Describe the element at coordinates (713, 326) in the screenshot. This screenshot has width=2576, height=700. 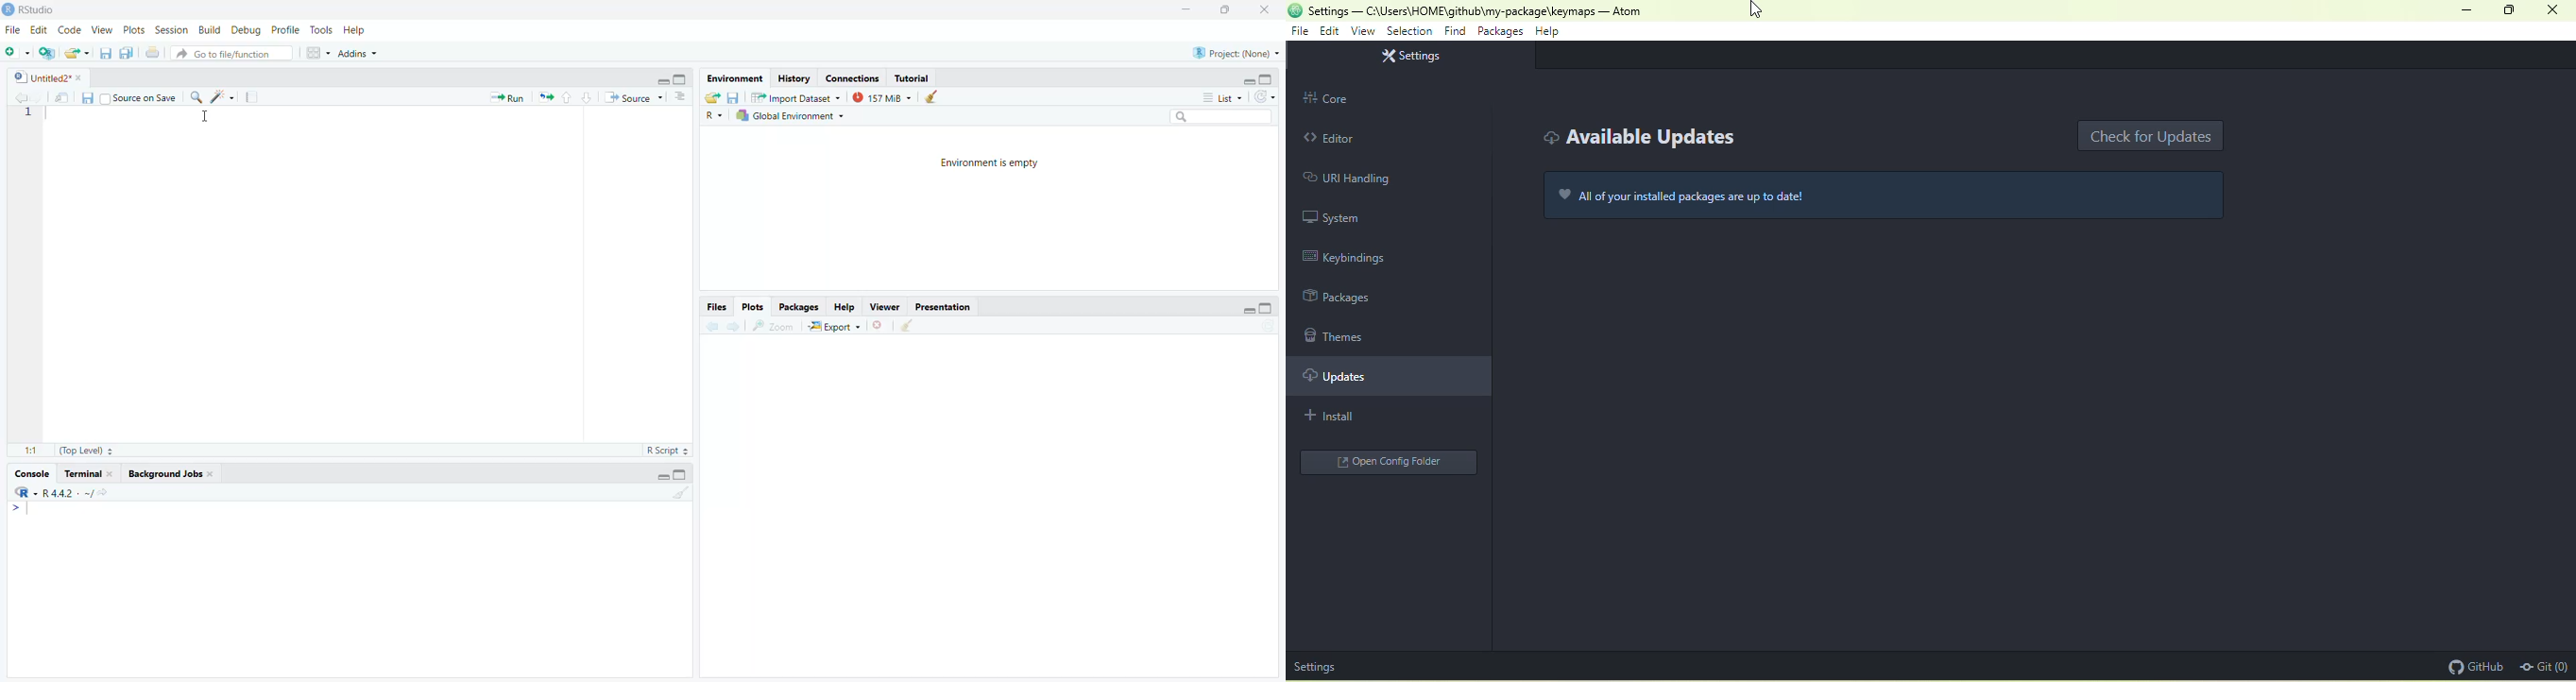
I see `previous plot` at that location.